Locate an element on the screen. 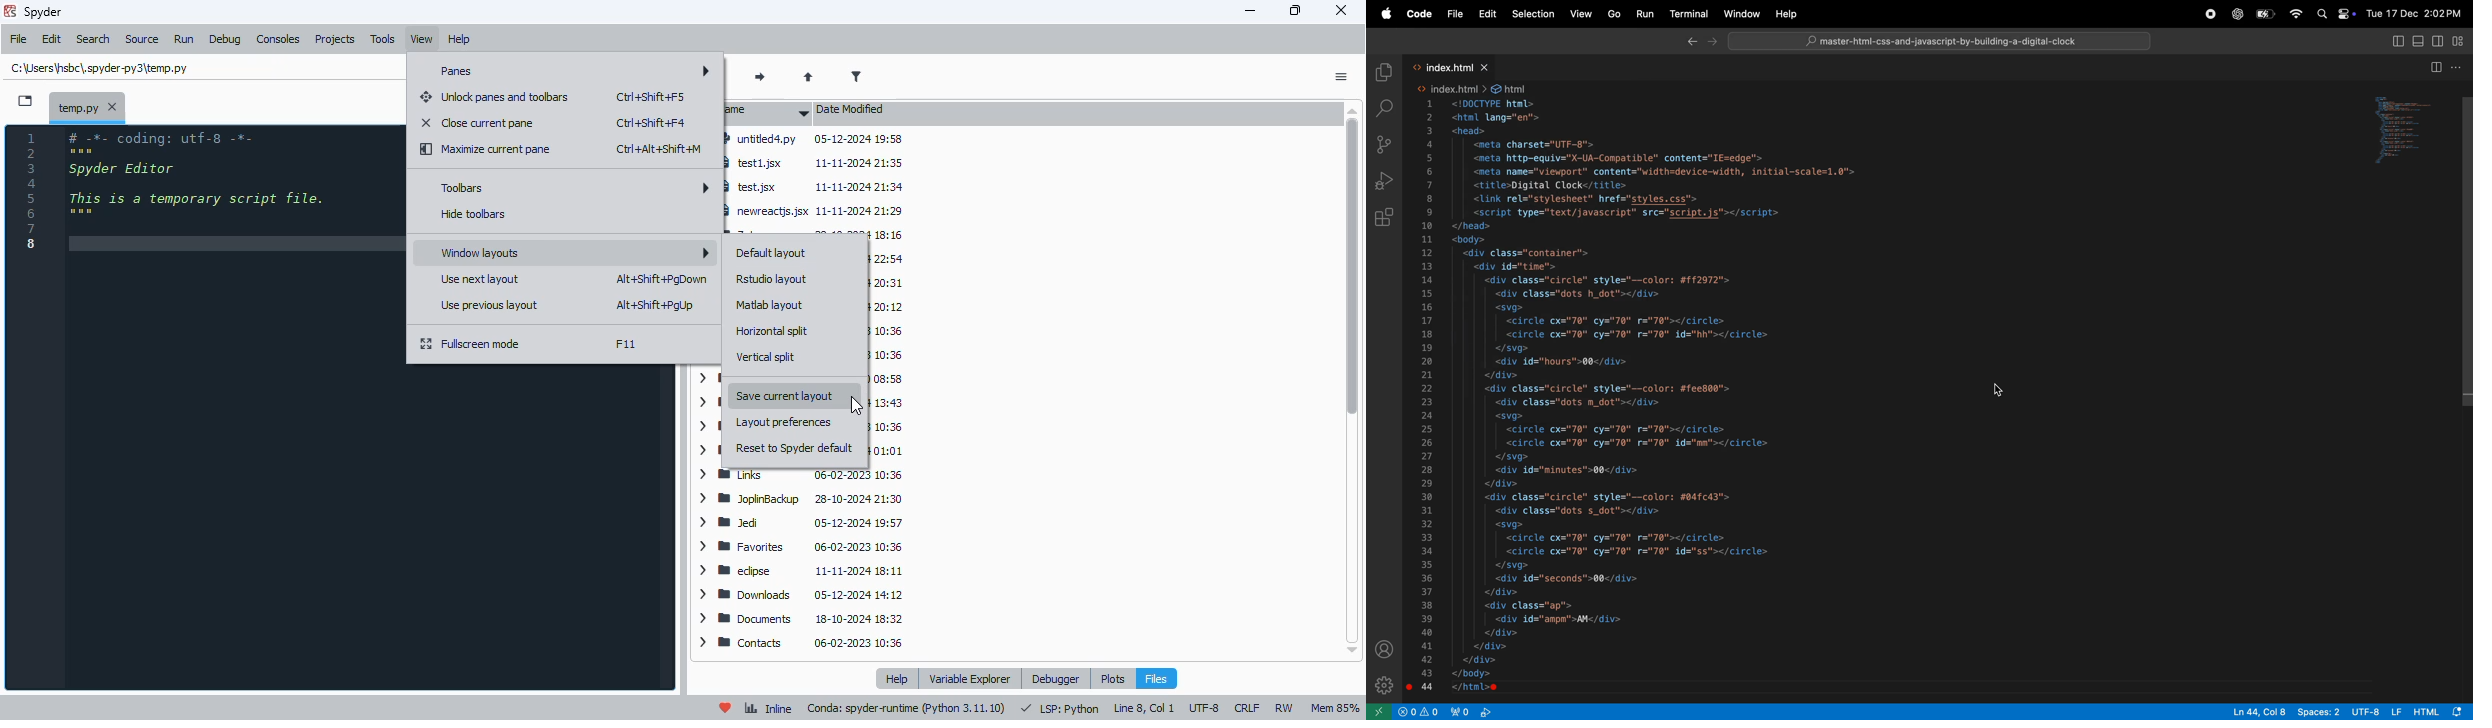  test1.jsx is located at coordinates (818, 163).